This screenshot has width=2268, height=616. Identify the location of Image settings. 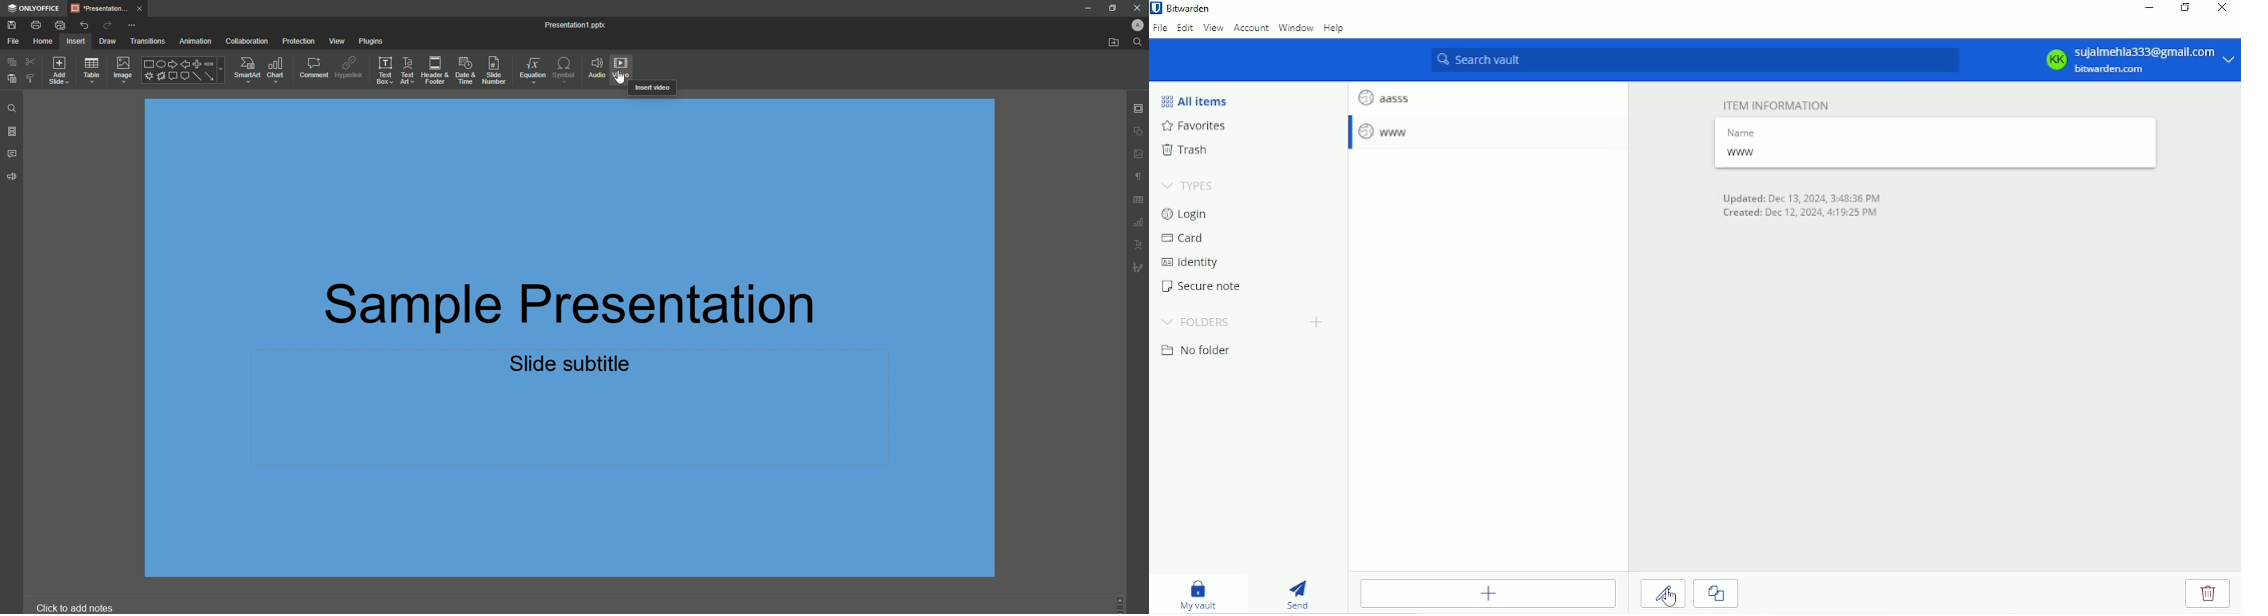
(1136, 154).